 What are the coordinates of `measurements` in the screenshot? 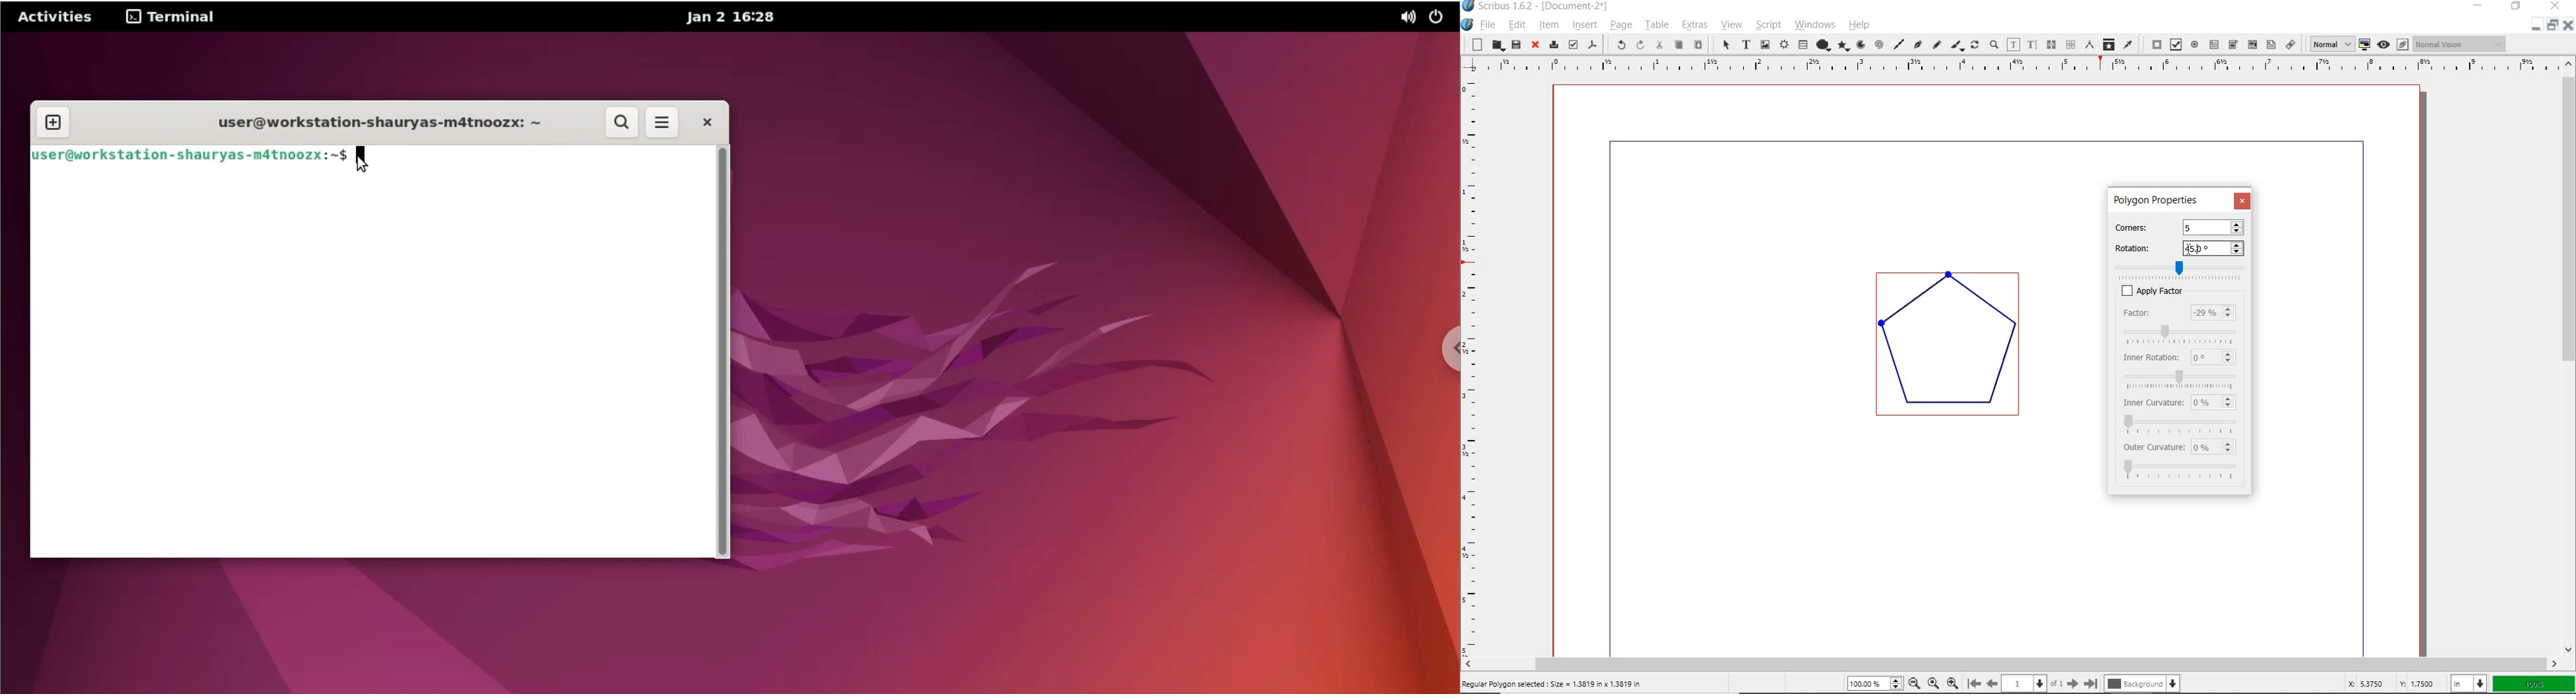 It's located at (2091, 45).